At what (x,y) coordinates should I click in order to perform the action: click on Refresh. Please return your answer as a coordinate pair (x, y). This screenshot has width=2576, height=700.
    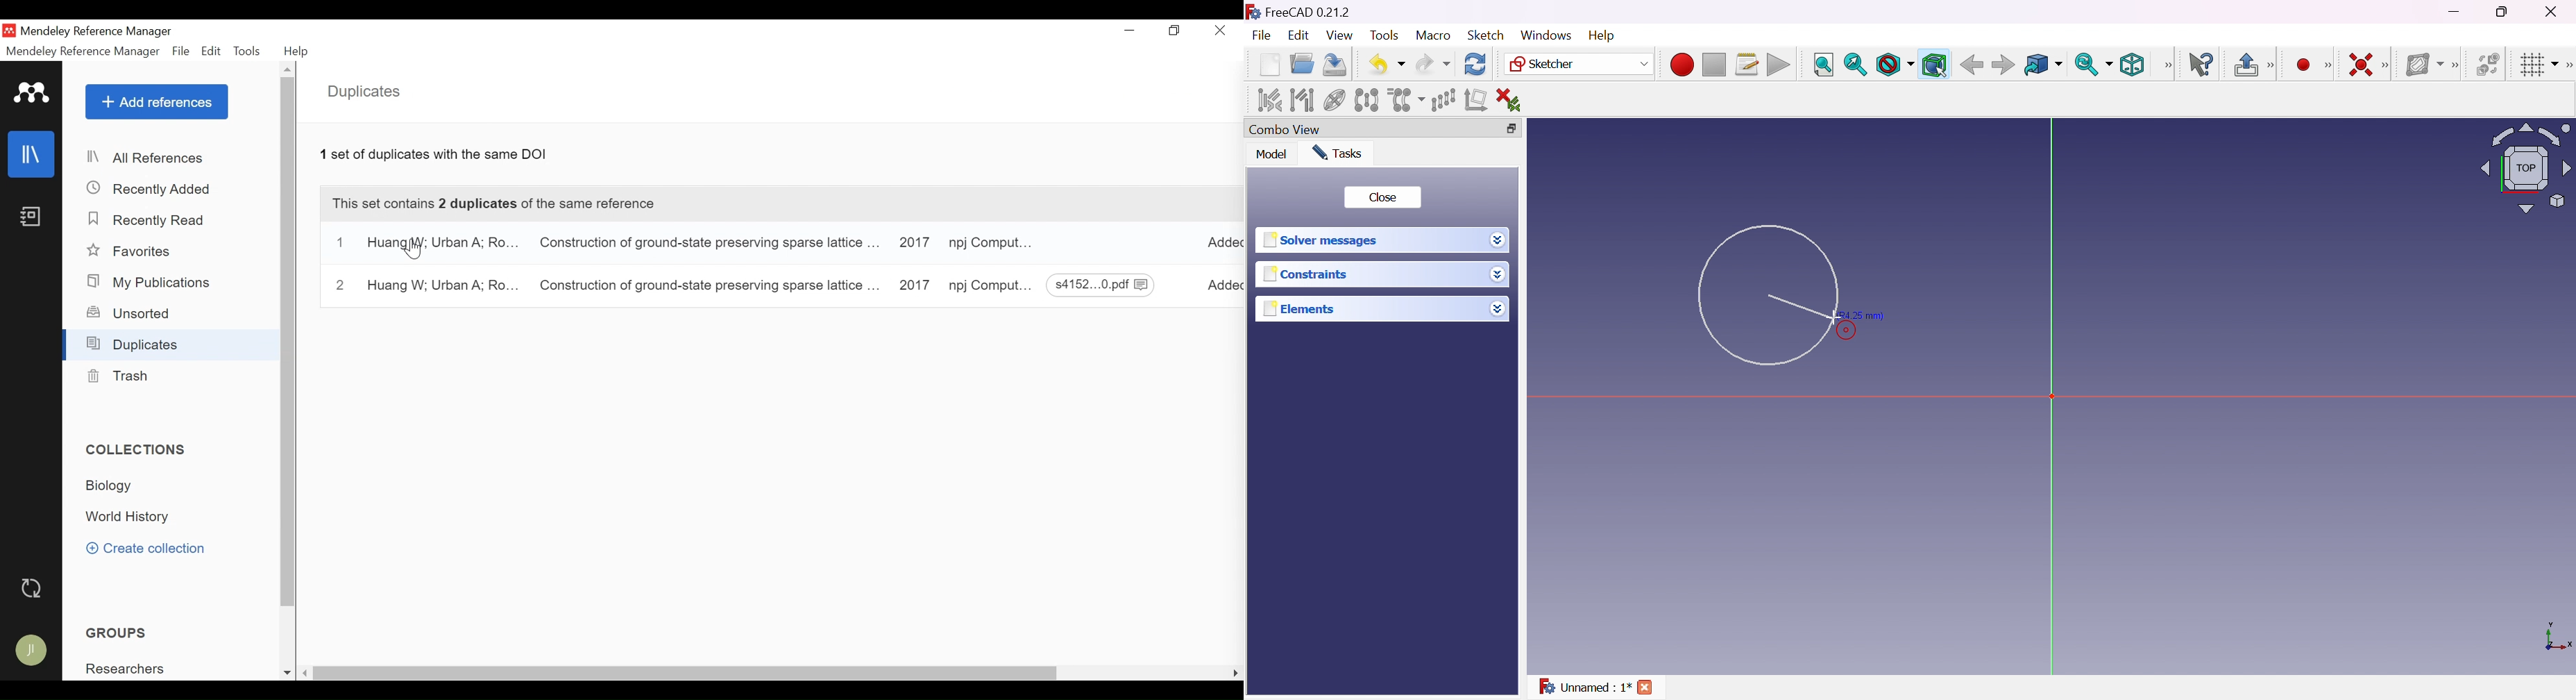
    Looking at the image, I should click on (1475, 65).